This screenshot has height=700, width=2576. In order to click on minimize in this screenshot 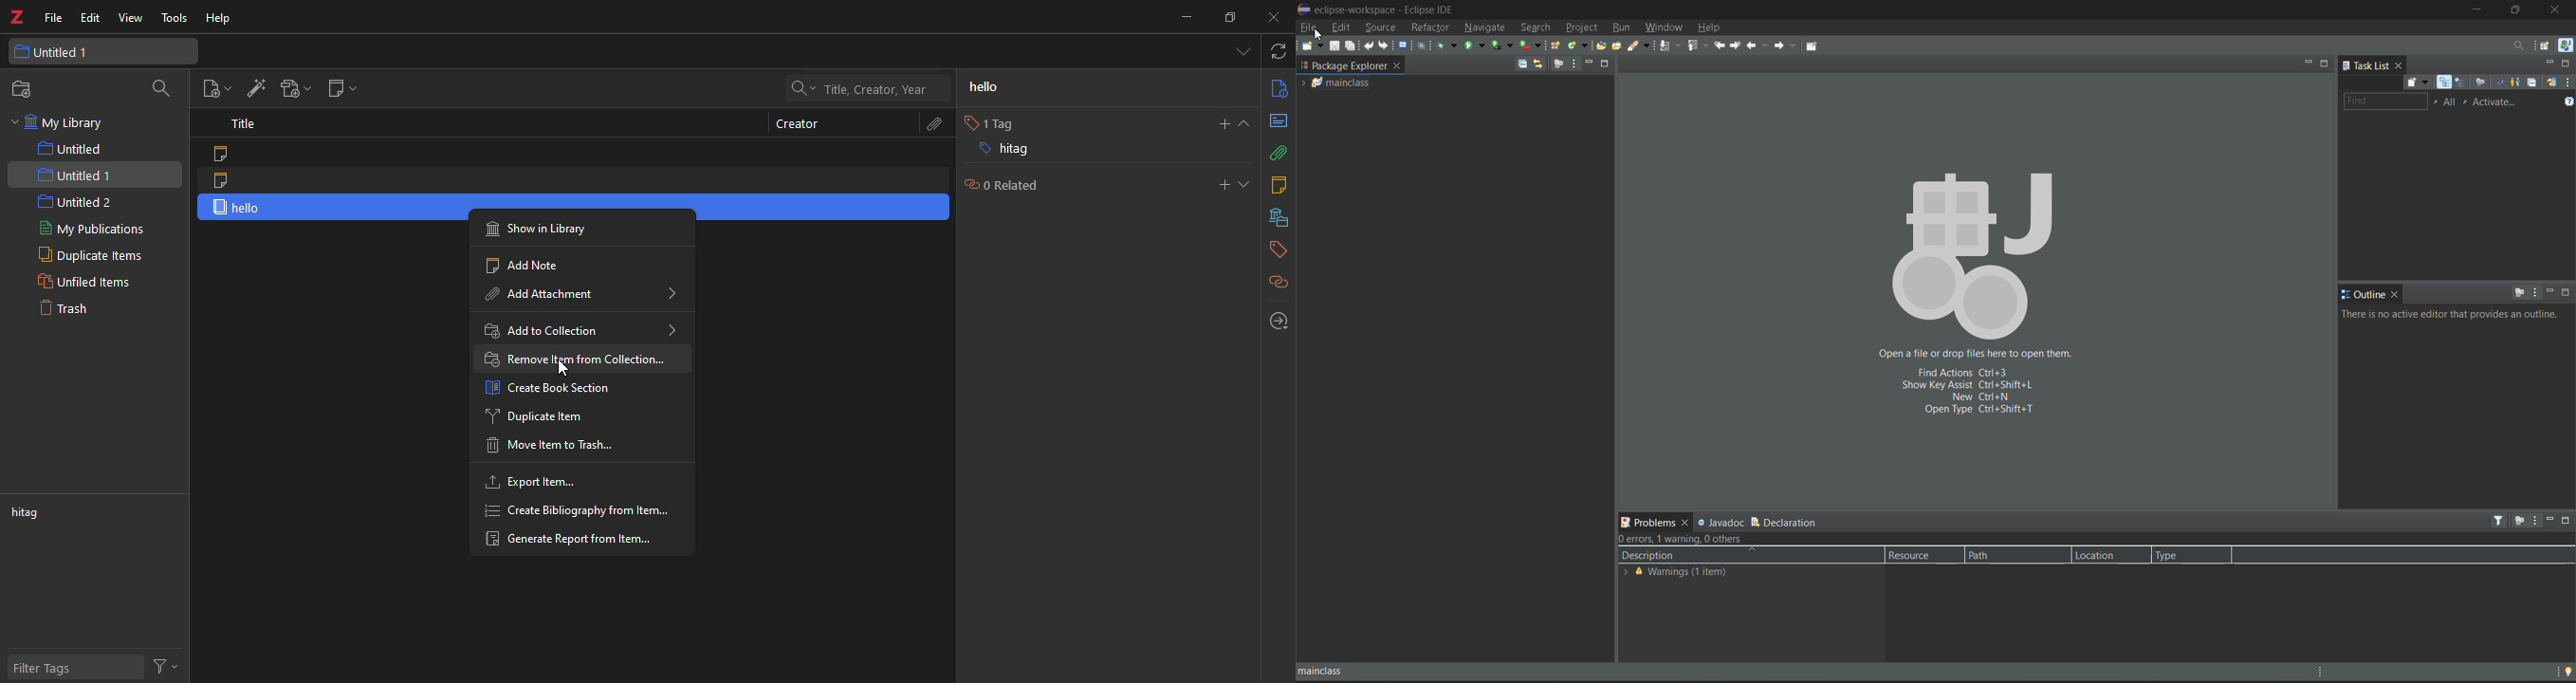, I will do `click(1179, 19)`.